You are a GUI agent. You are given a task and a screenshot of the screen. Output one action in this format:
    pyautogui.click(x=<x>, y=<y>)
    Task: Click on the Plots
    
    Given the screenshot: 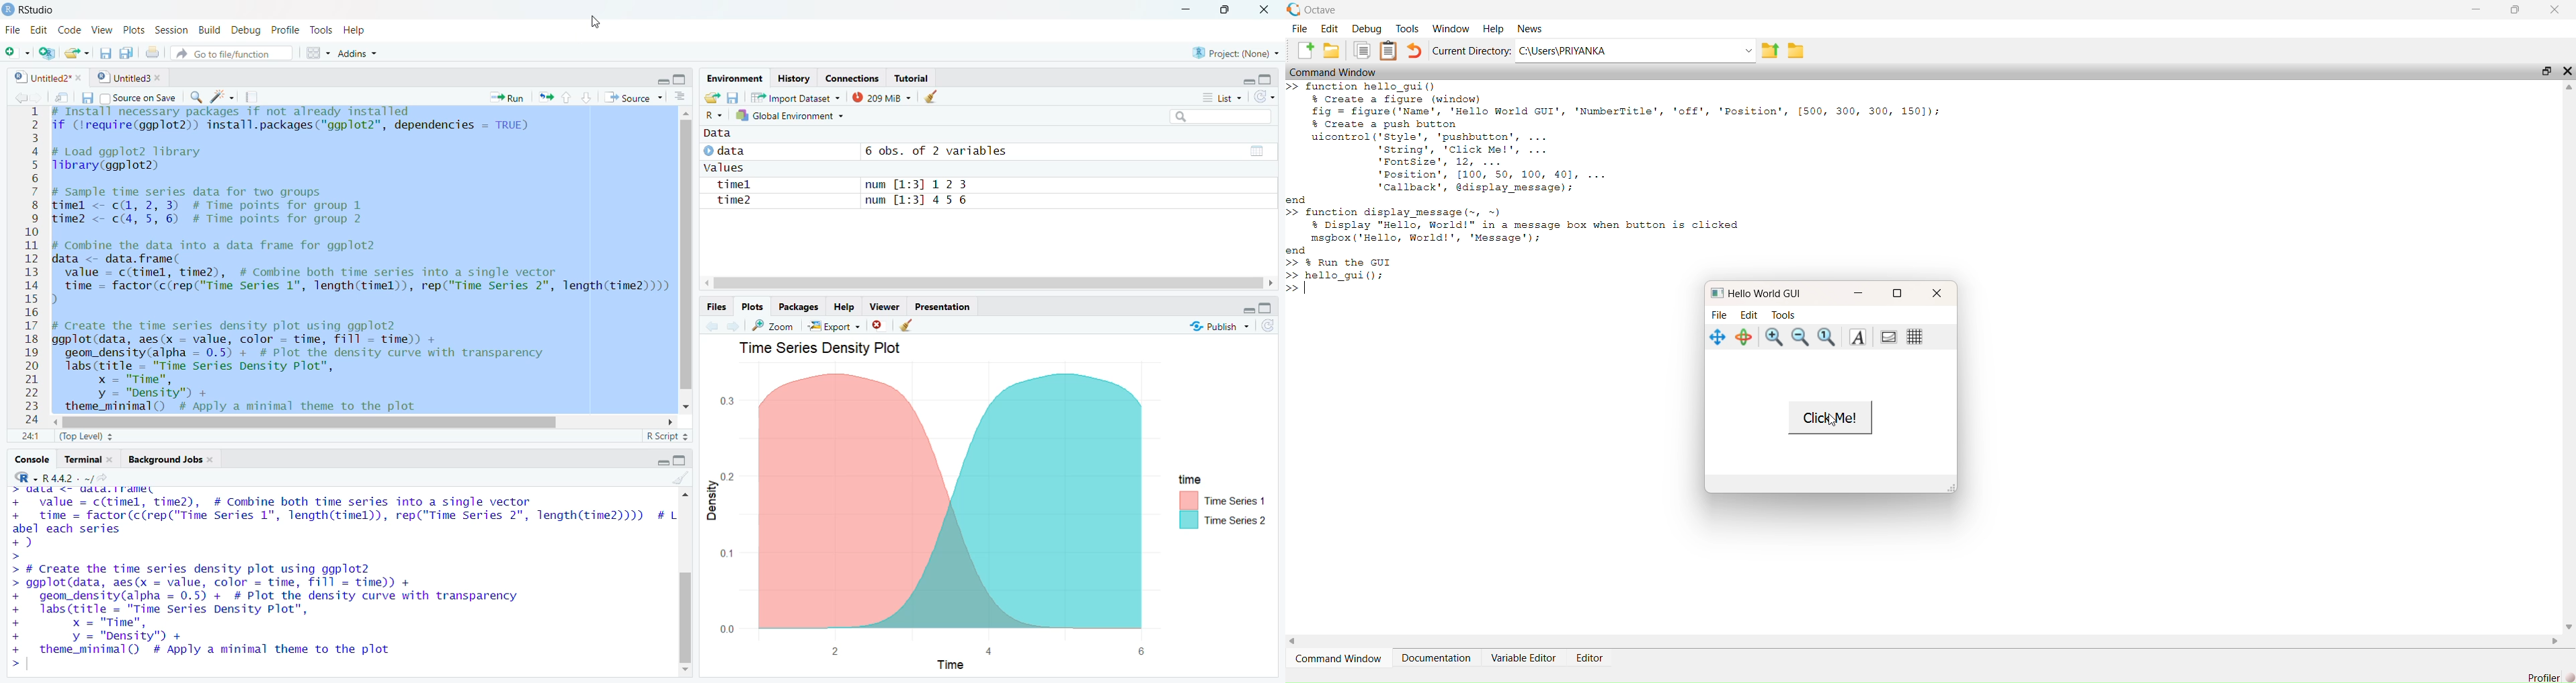 What is the action you would take?
    pyautogui.click(x=752, y=308)
    